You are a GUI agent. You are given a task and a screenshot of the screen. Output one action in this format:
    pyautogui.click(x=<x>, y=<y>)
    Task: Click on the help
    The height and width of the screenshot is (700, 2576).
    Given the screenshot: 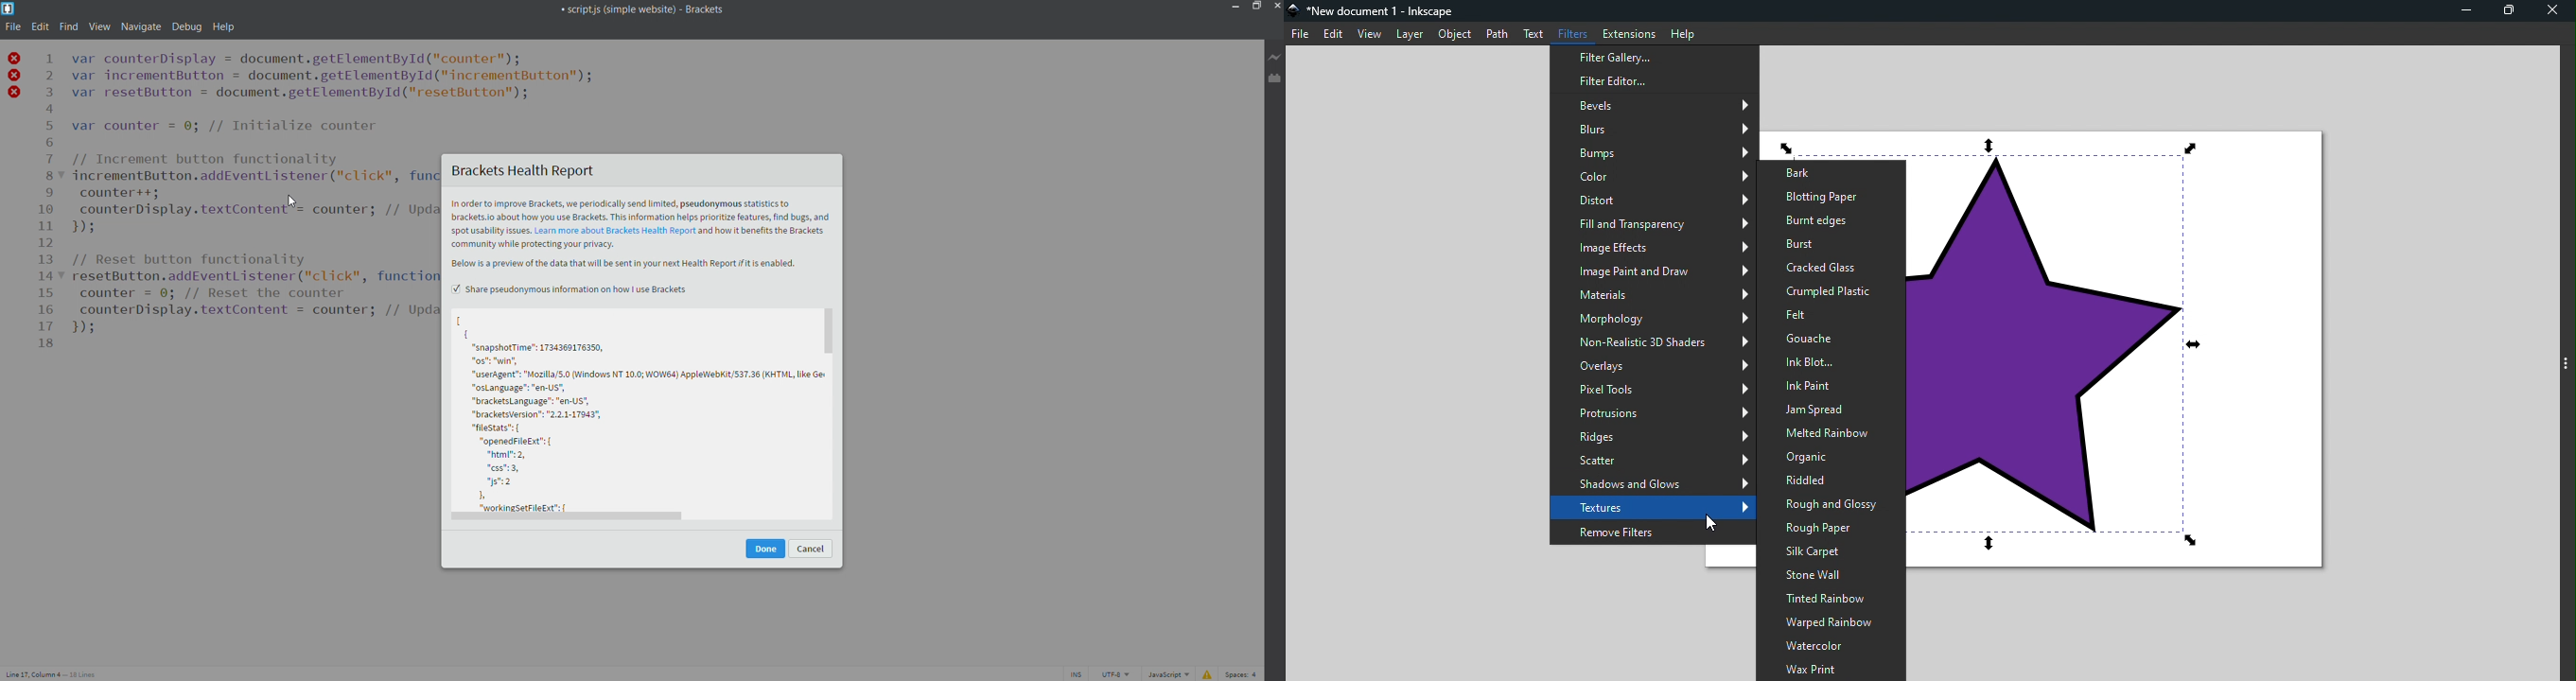 What is the action you would take?
    pyautogui.click(x=223, y=27)
    